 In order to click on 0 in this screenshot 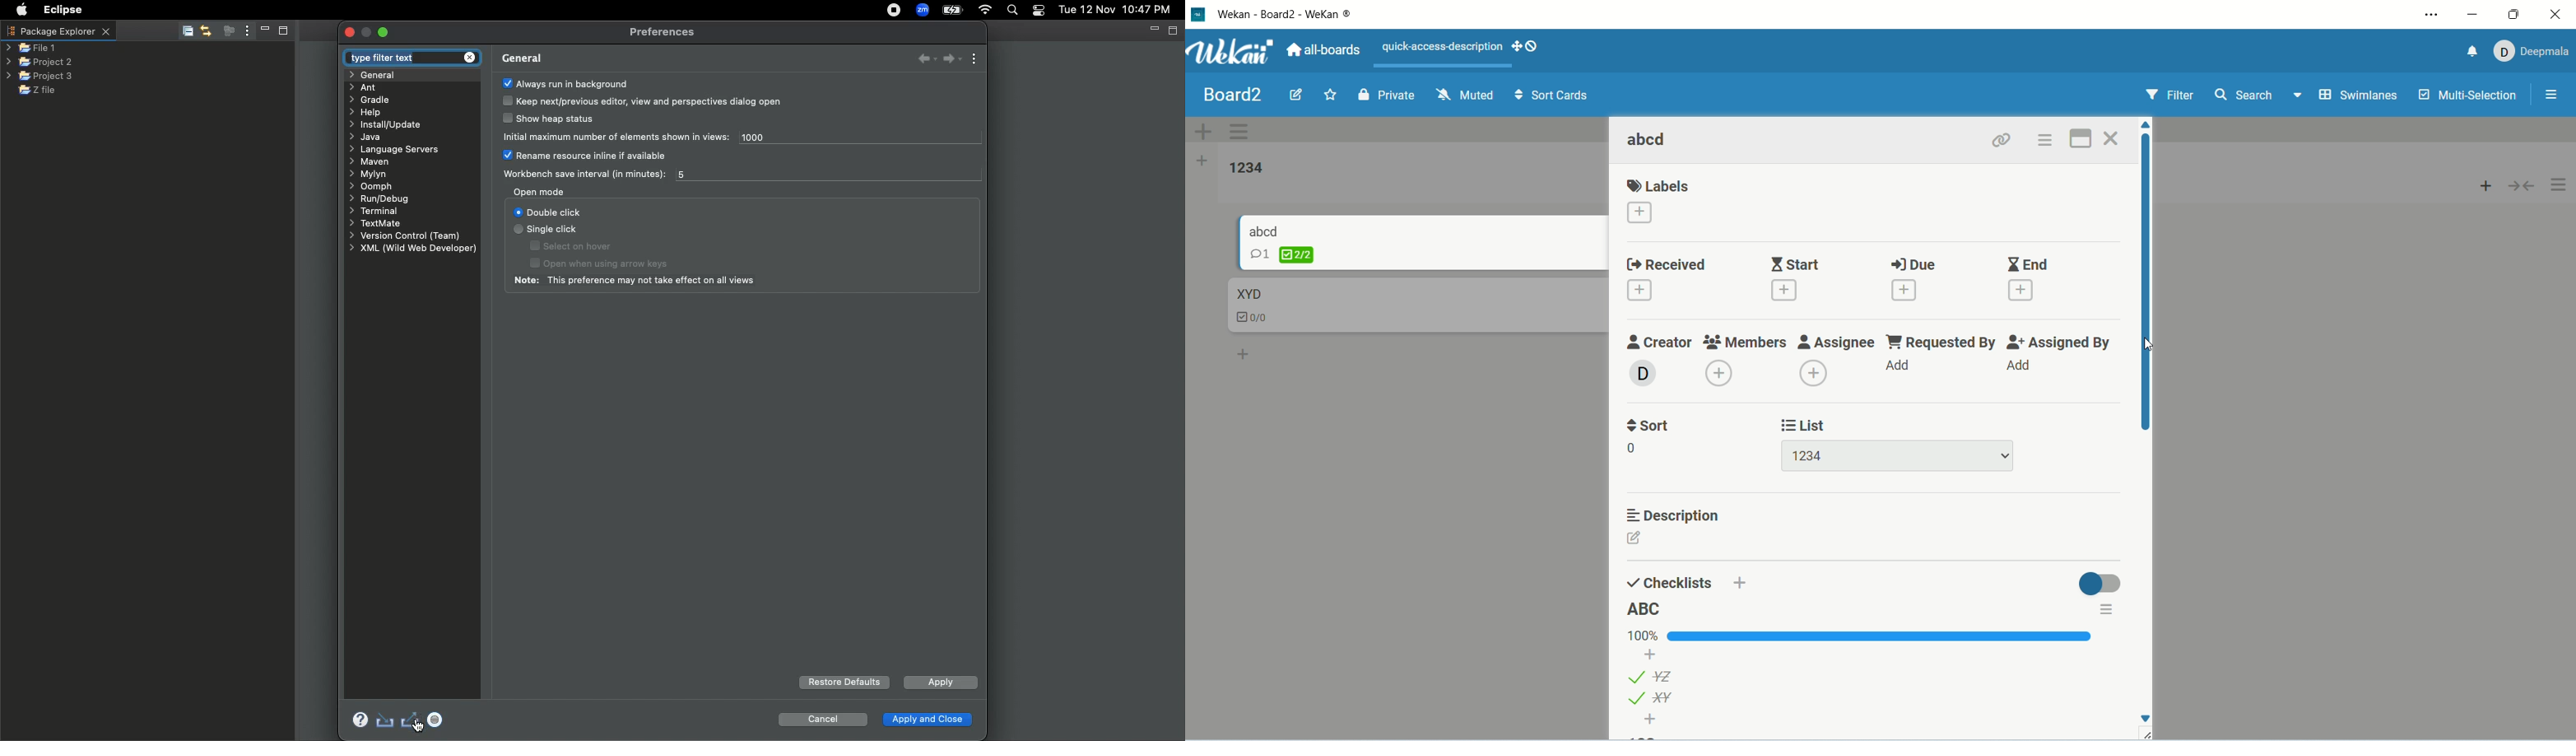, I will do `click(1631, 447)`.